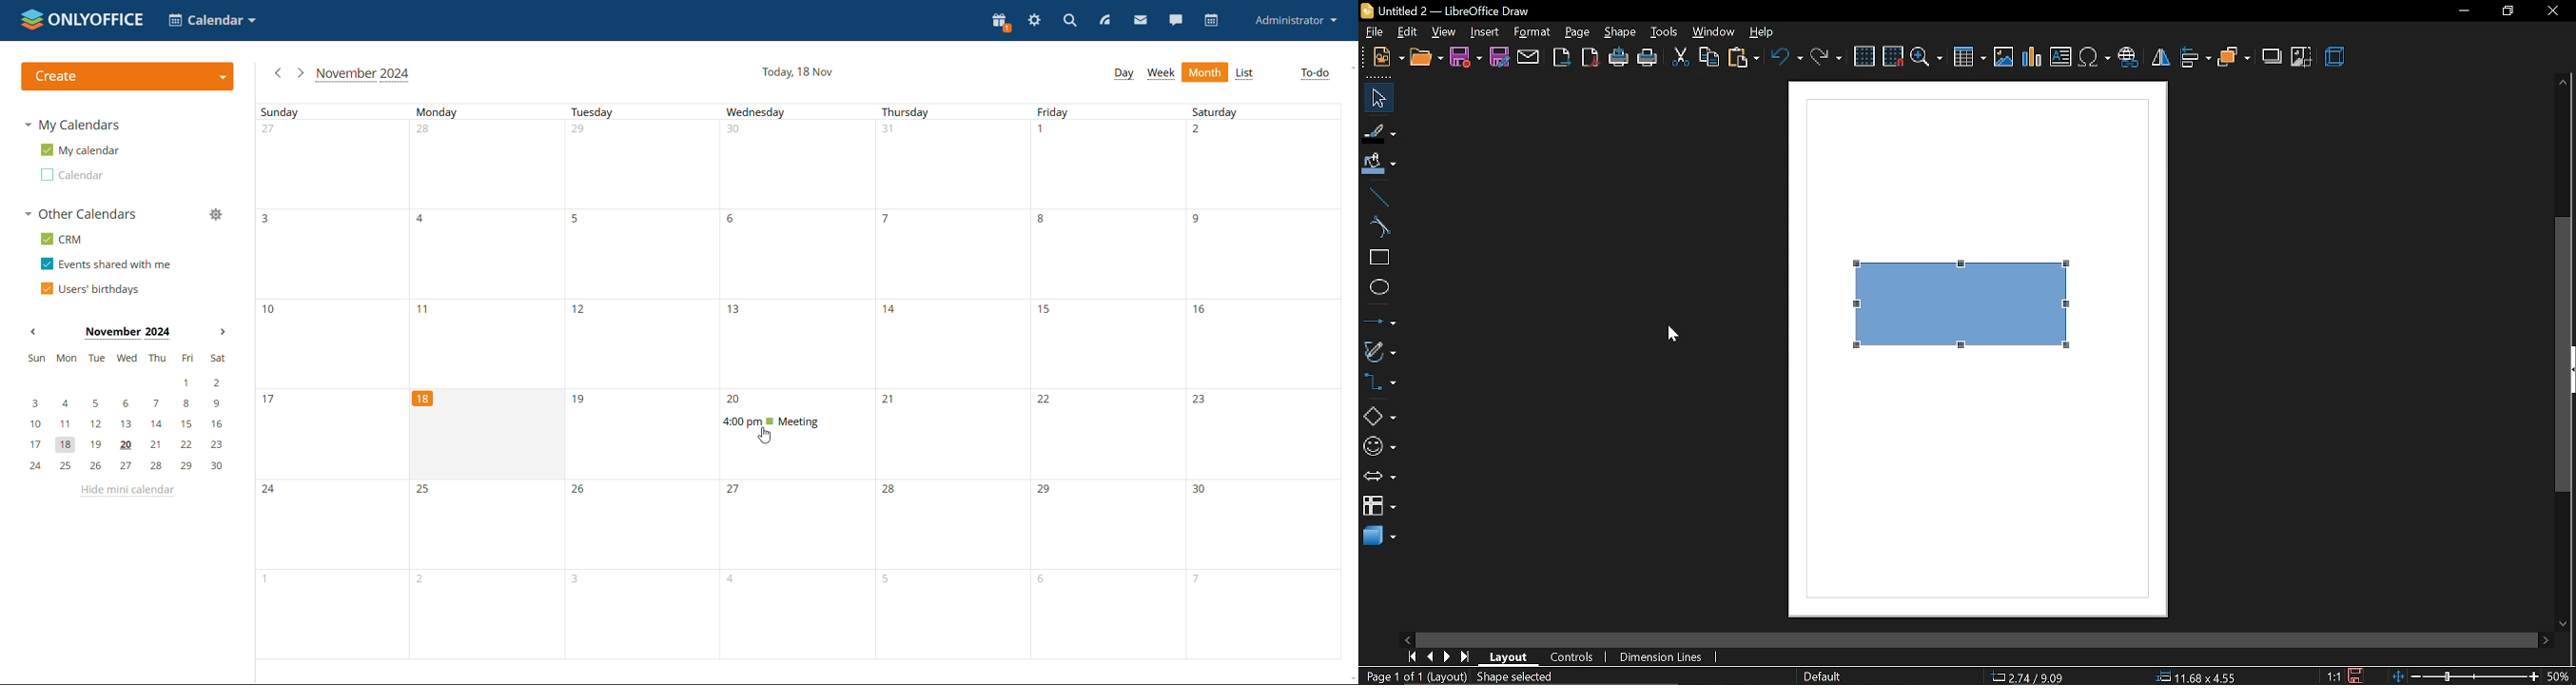 This screenshot has width=2576, height=700. What do you see at coordinates (2465, 677) in the screenshot?
I see `change zoom` at bounding box center [2465, 677].